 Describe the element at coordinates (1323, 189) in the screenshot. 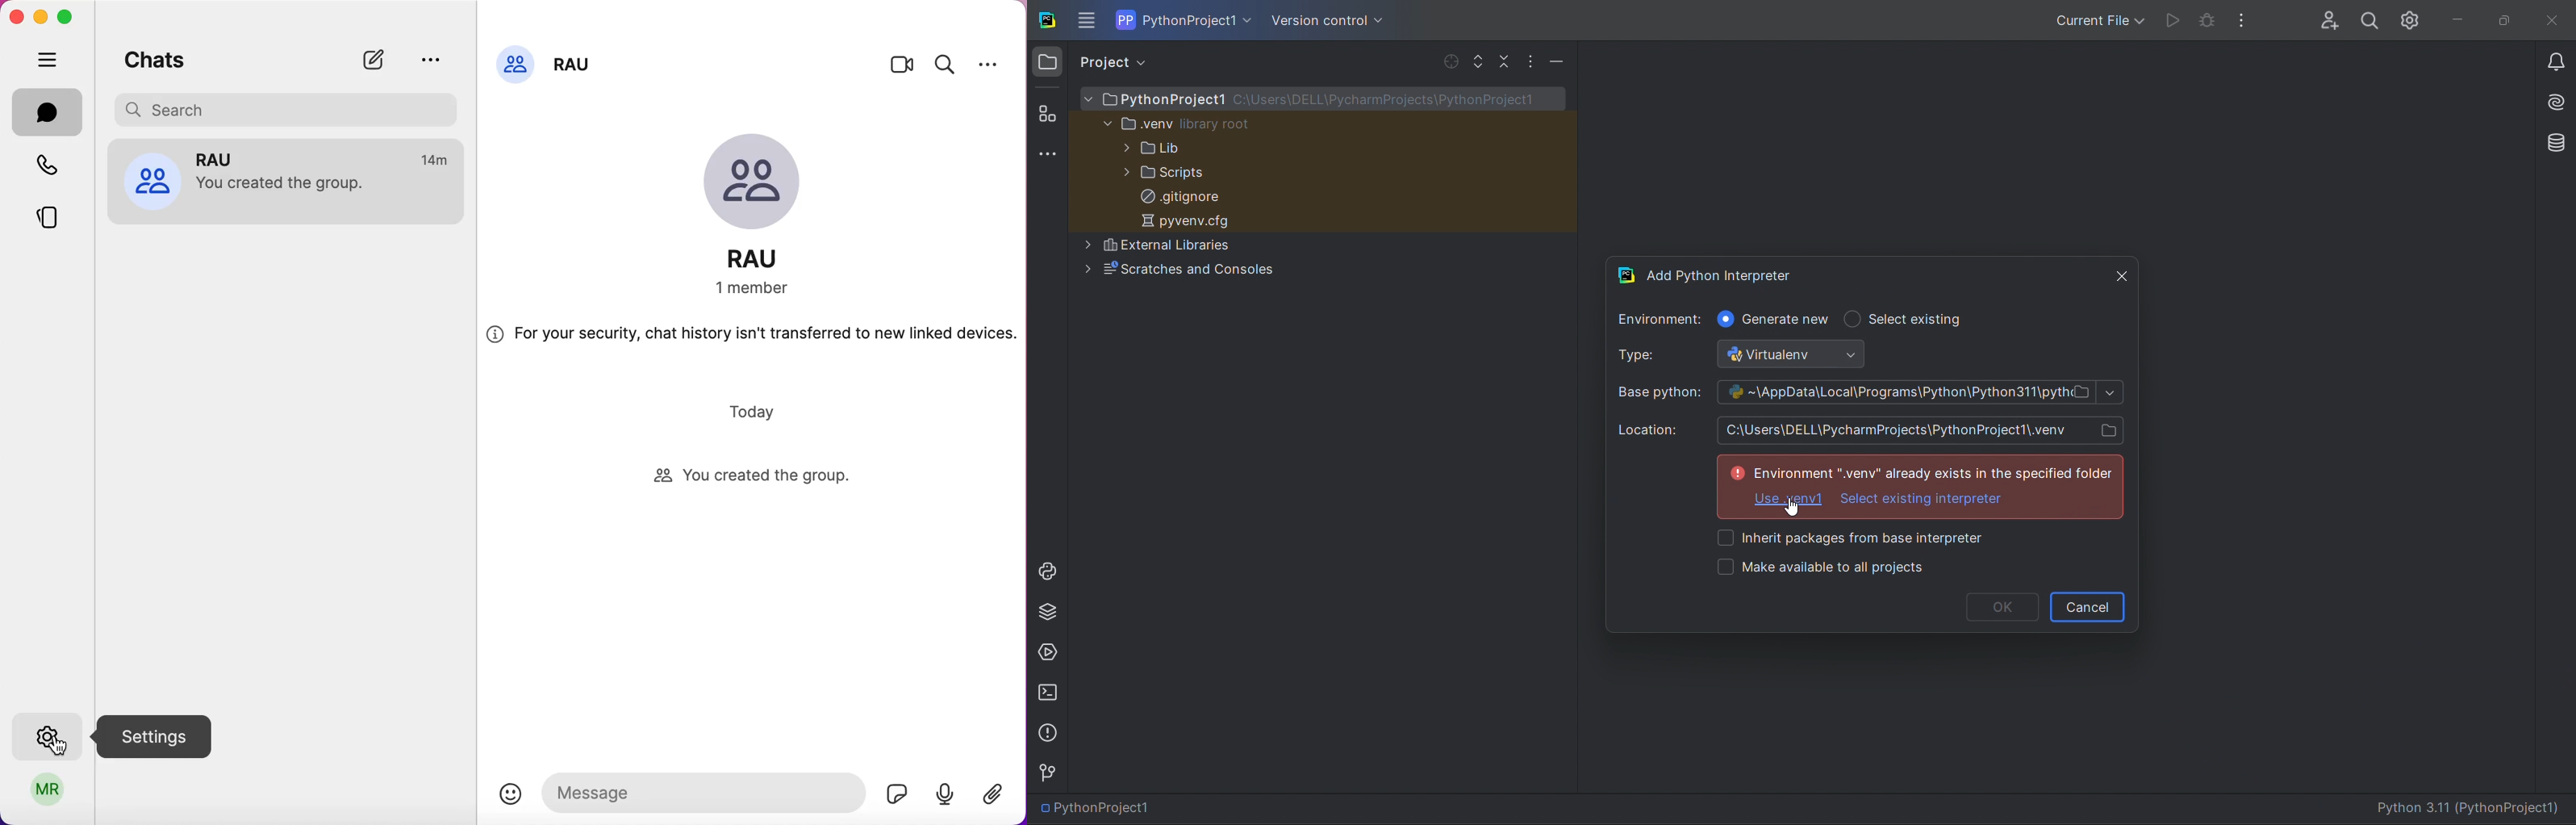

I see `file tree` at that location.